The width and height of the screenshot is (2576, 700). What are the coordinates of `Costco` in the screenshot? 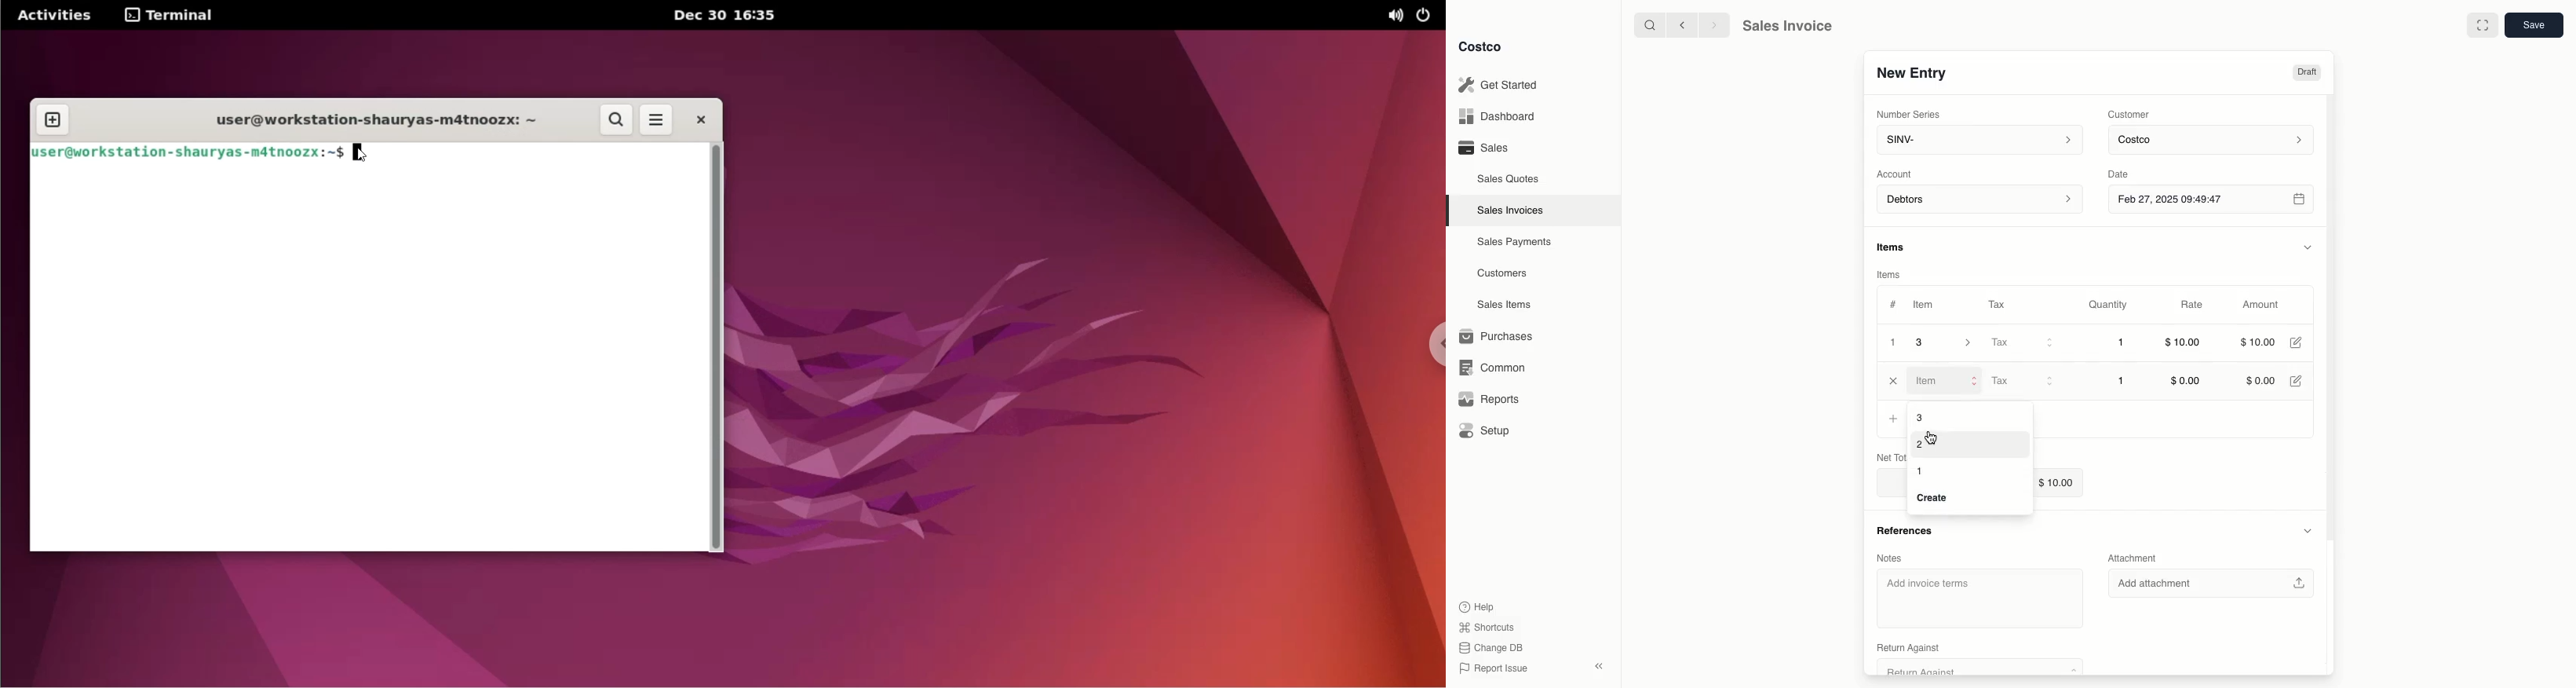 It's located at (2213, 141).